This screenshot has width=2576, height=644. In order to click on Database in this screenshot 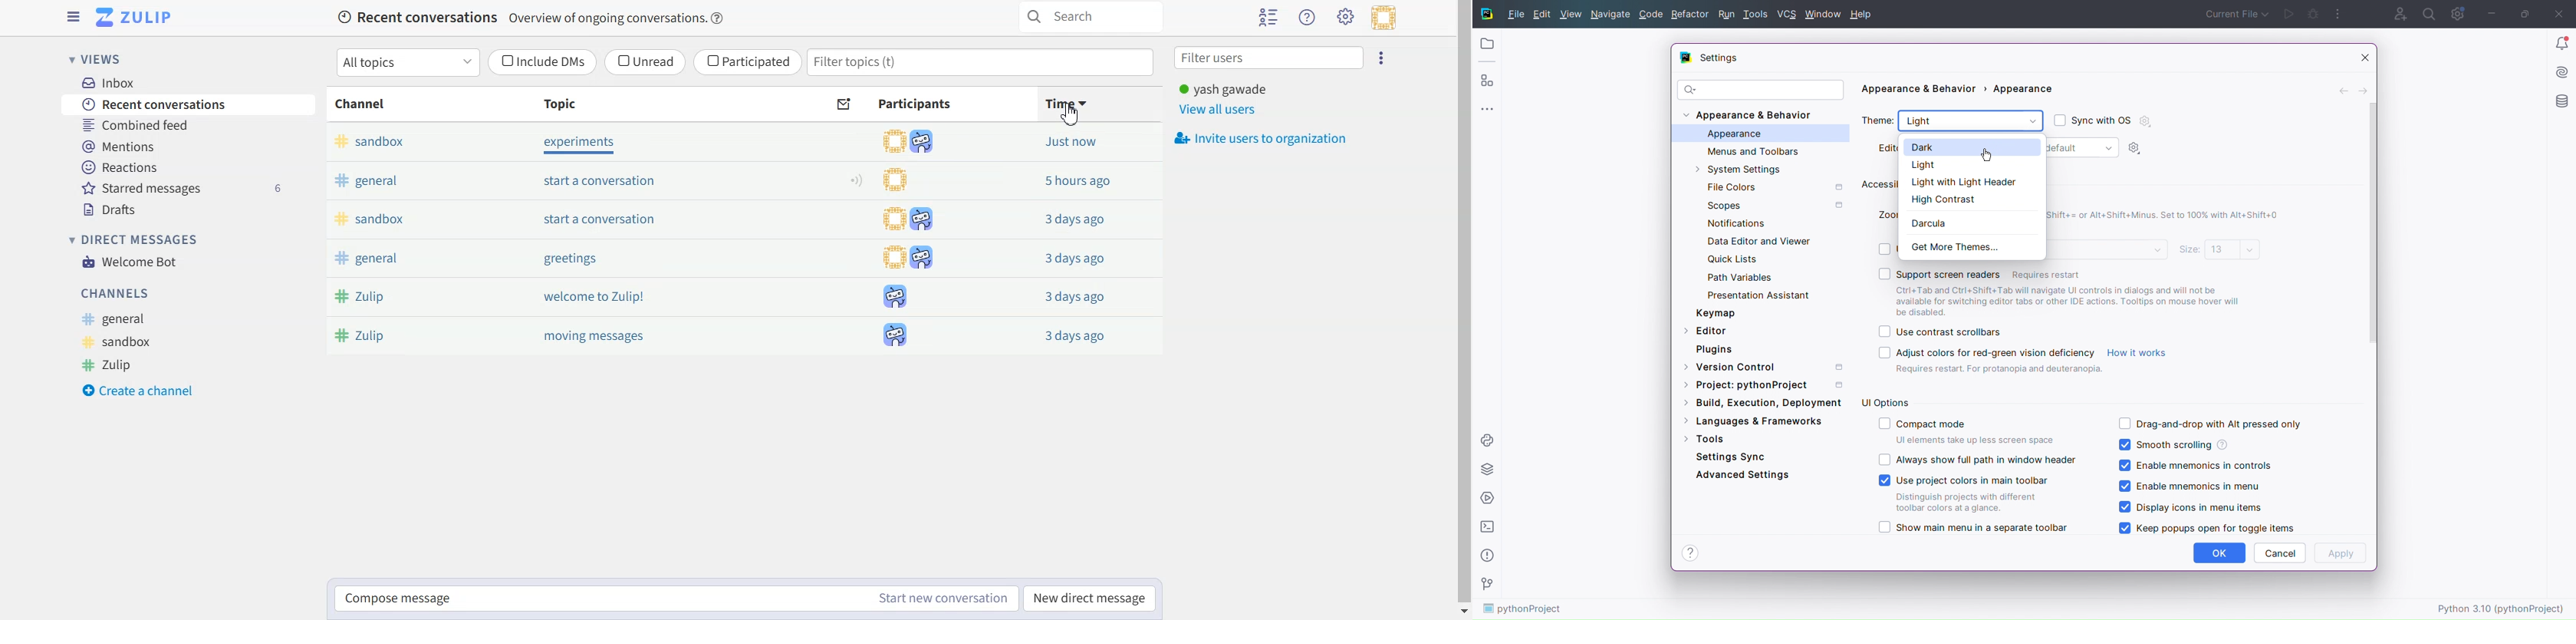, I will do `click(2563, 102)`.